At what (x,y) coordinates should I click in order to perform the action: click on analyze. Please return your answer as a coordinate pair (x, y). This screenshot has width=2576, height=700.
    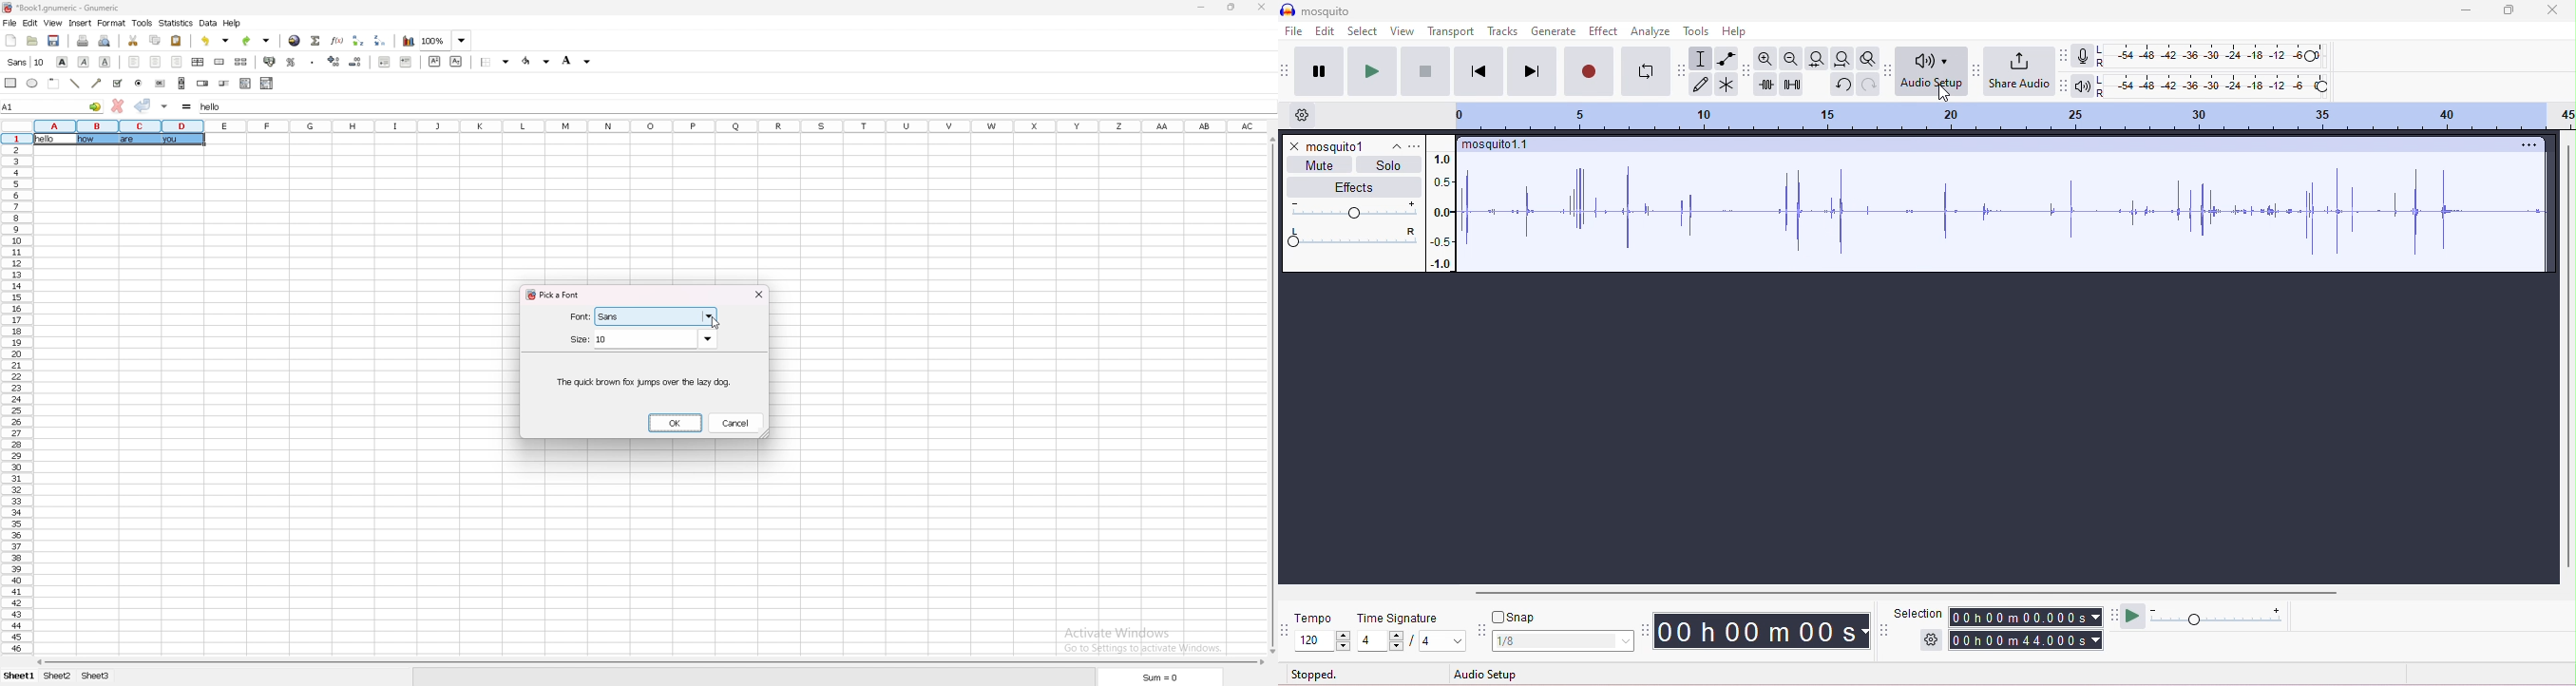
    Looking at the image, I should click on (1652, 32).